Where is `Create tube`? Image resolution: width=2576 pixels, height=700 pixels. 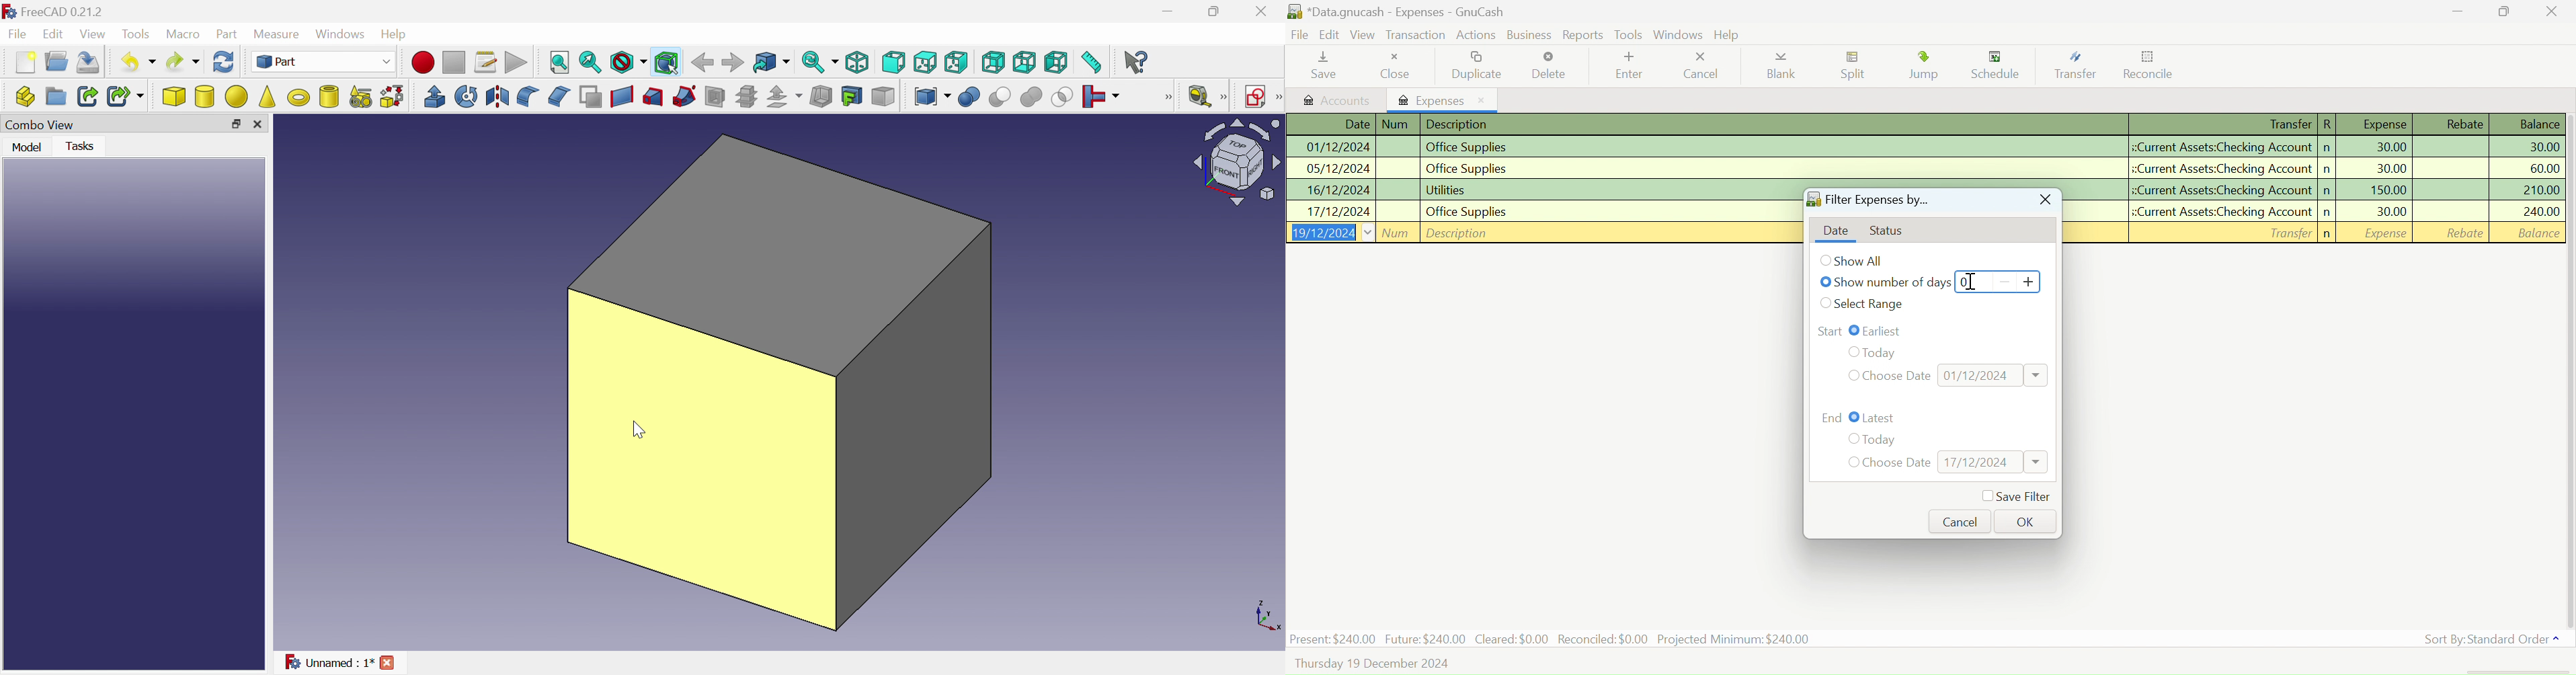 Create tube is located at coordinates (329, 96).